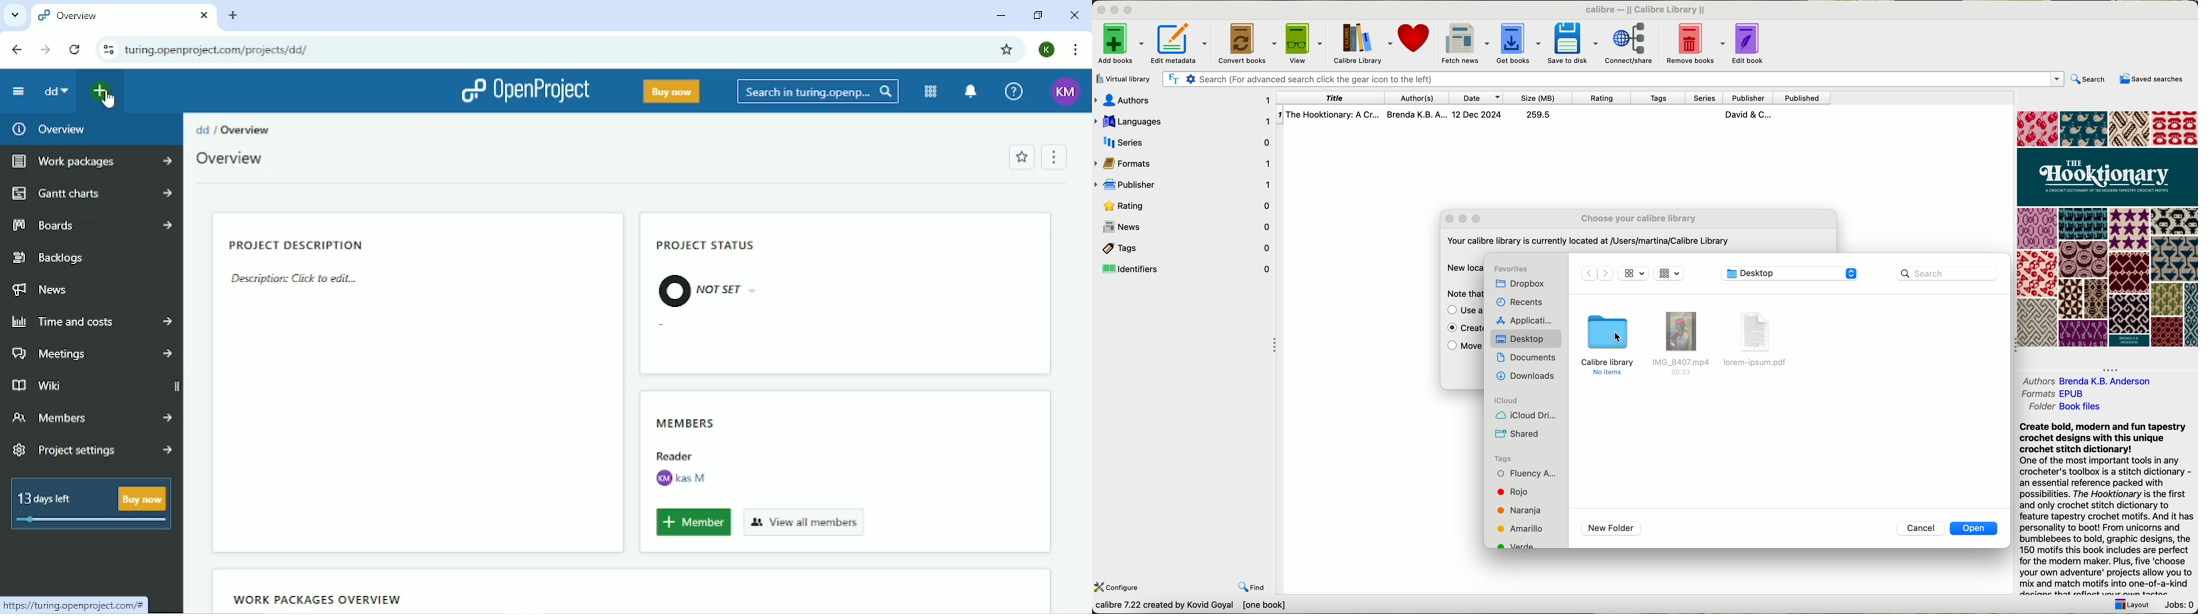 The image size is (2212, 616). Describe the element at coordinates (1056, 158) in the screenshot. I see `Menu` at that location.